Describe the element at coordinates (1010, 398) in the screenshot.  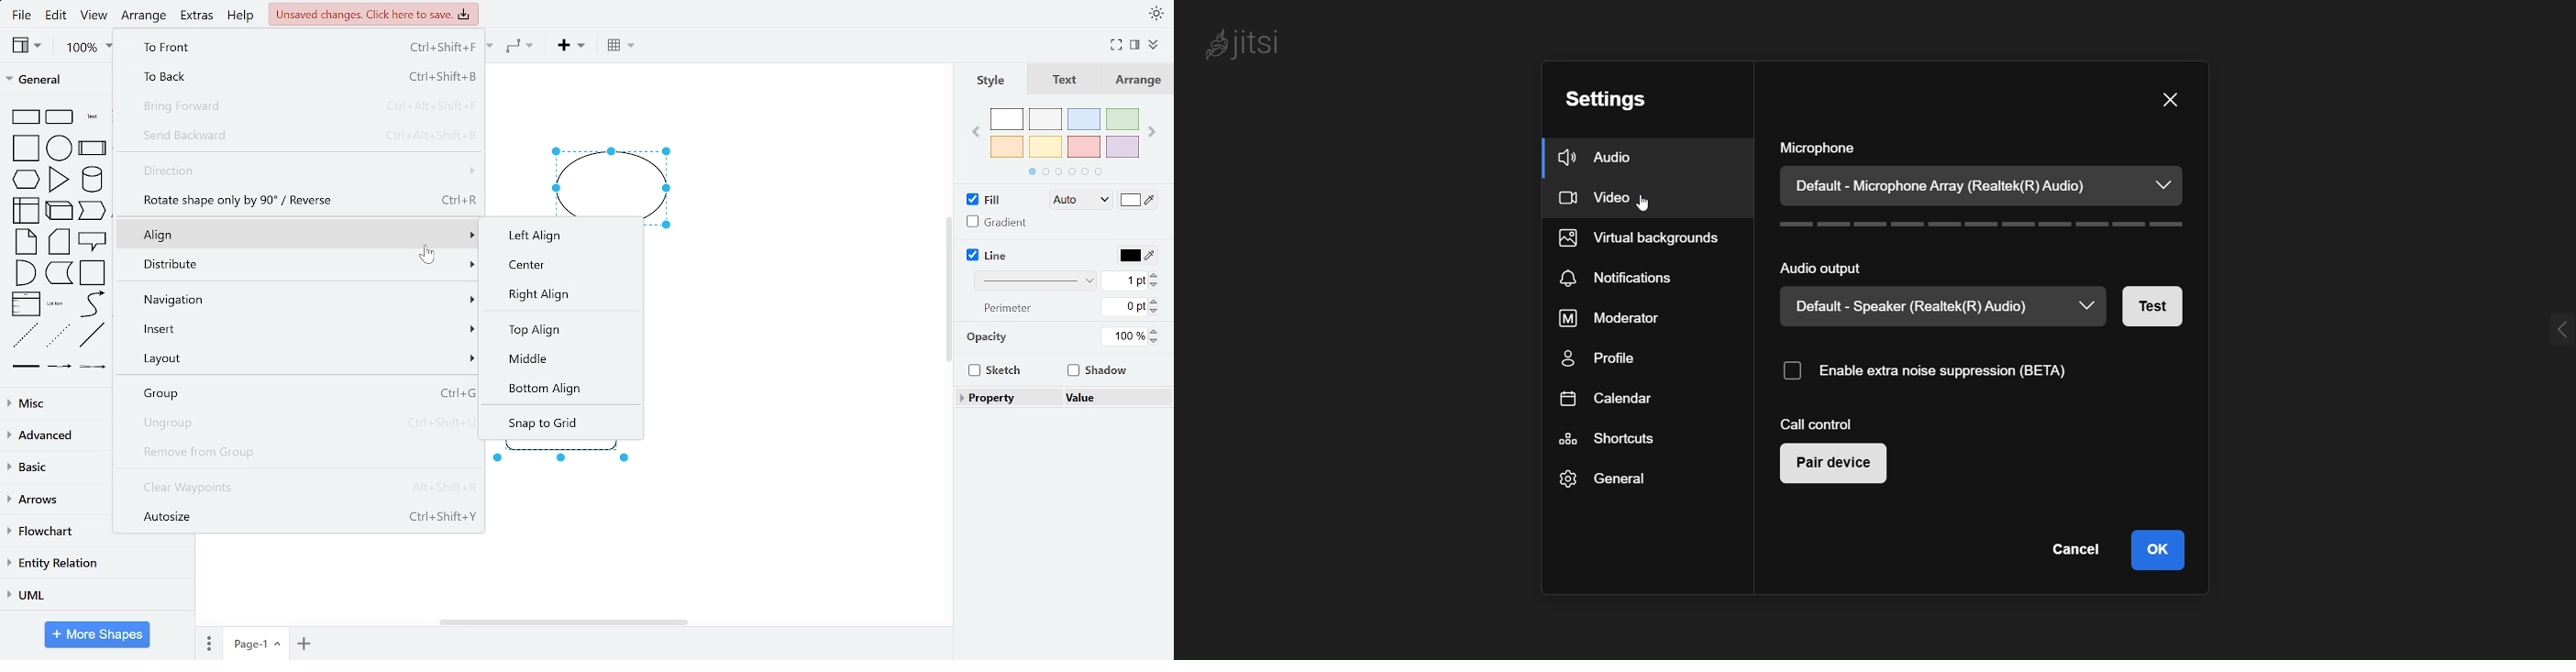
I see `Property` at that location.